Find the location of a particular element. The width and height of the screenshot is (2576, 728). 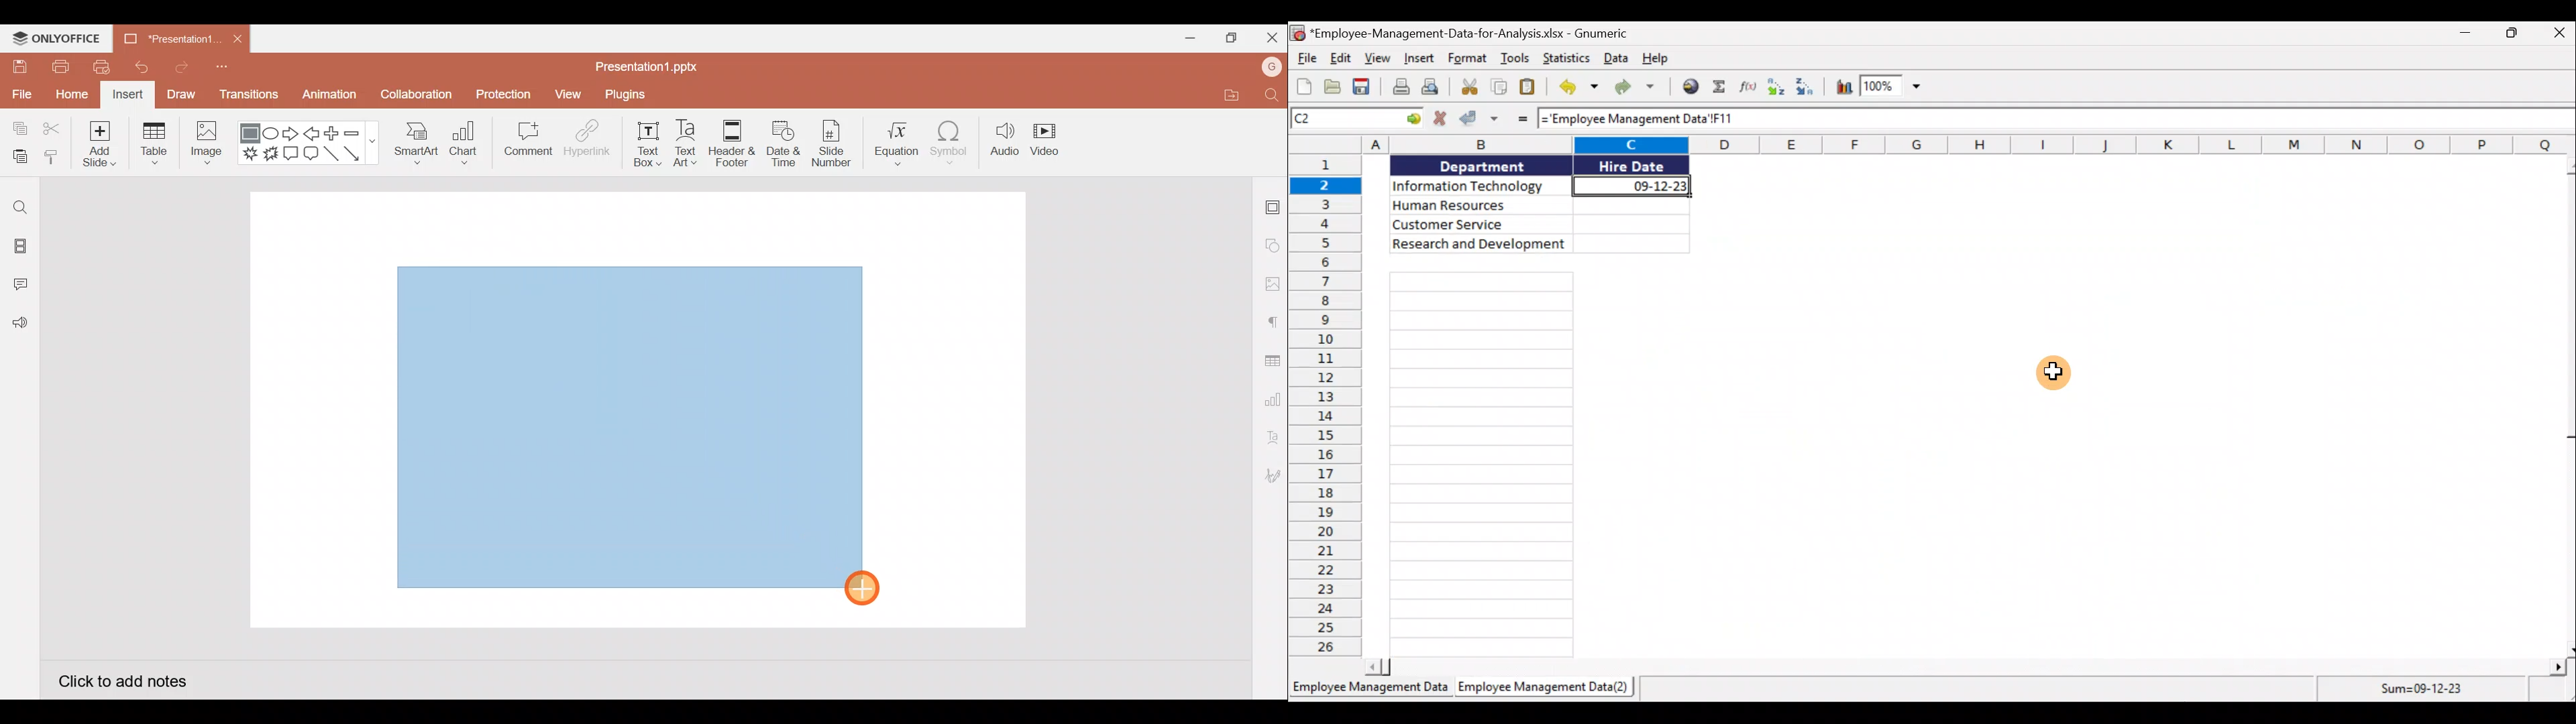

Rectangle is located at coordinates (251, 134).